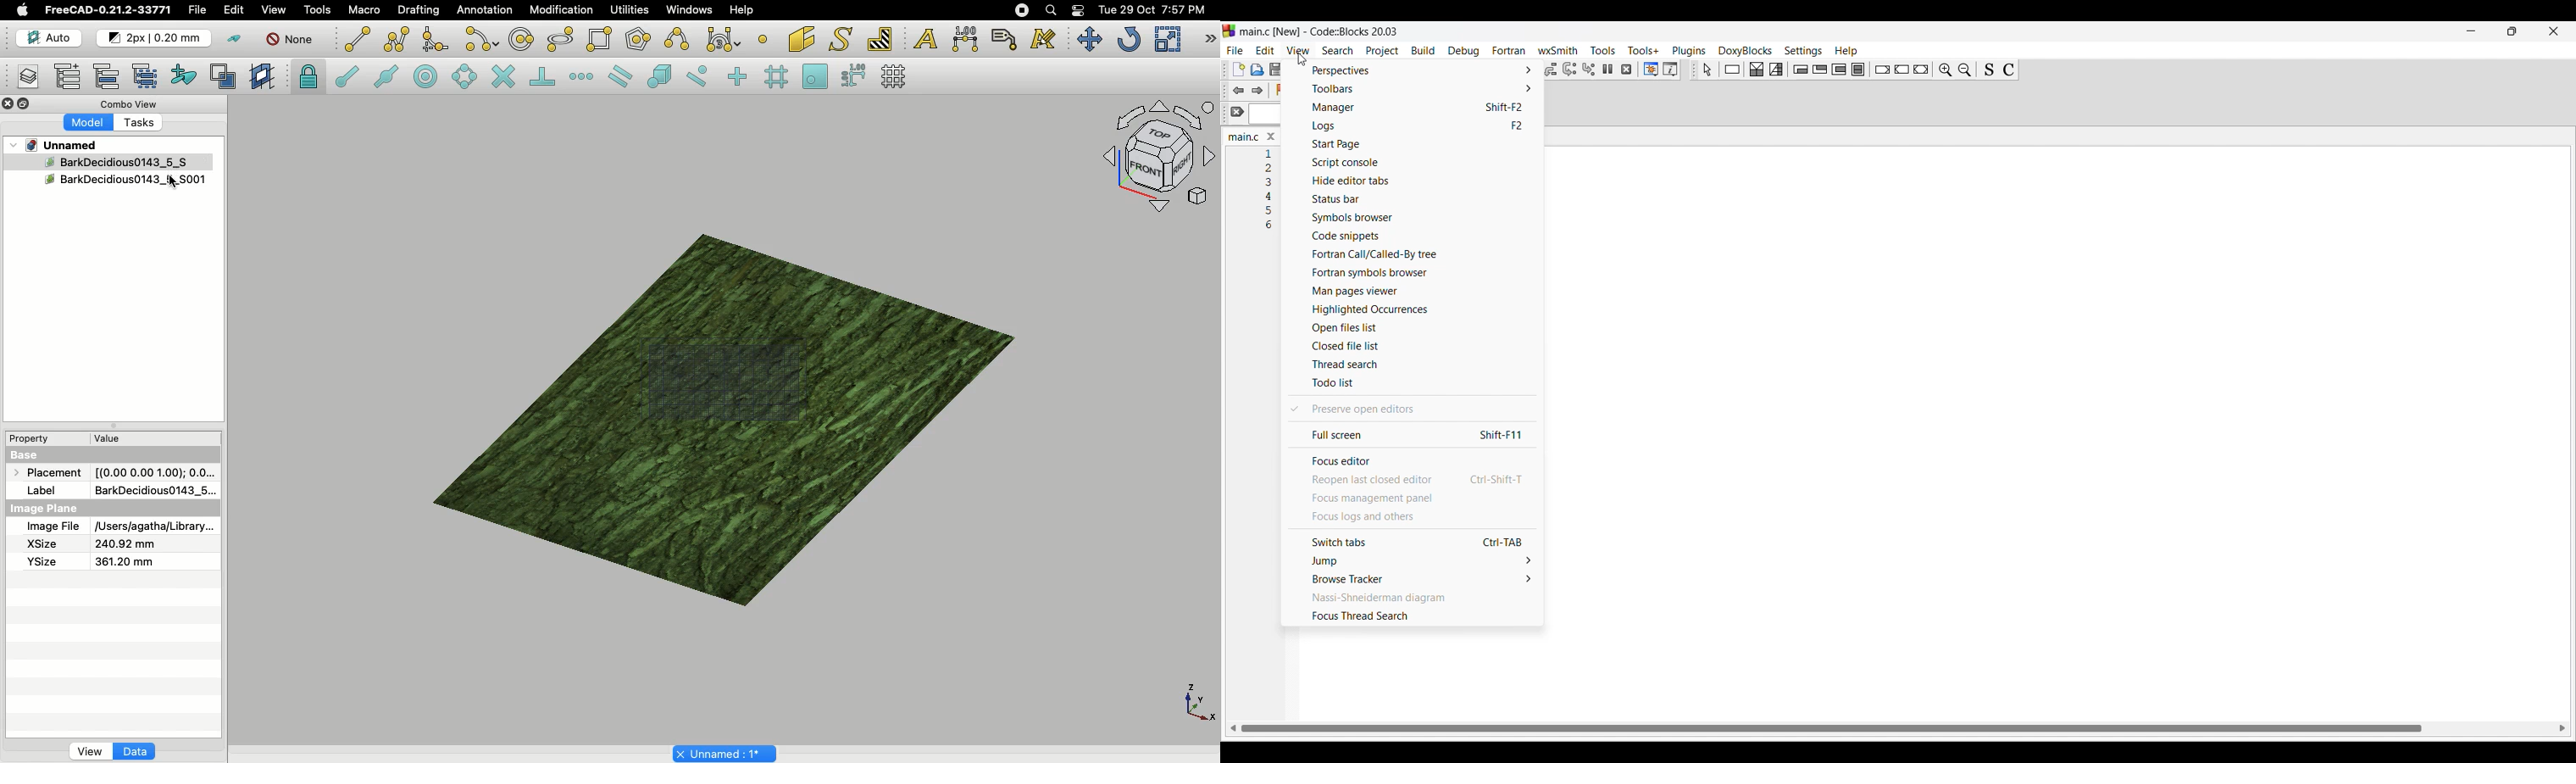 Image resolution: width=2576 pixels, height=784 pixels. What do you see at coordinates (1414, 144) in the screenshot?
I see `Start page` at bounding box center [1414, 144].